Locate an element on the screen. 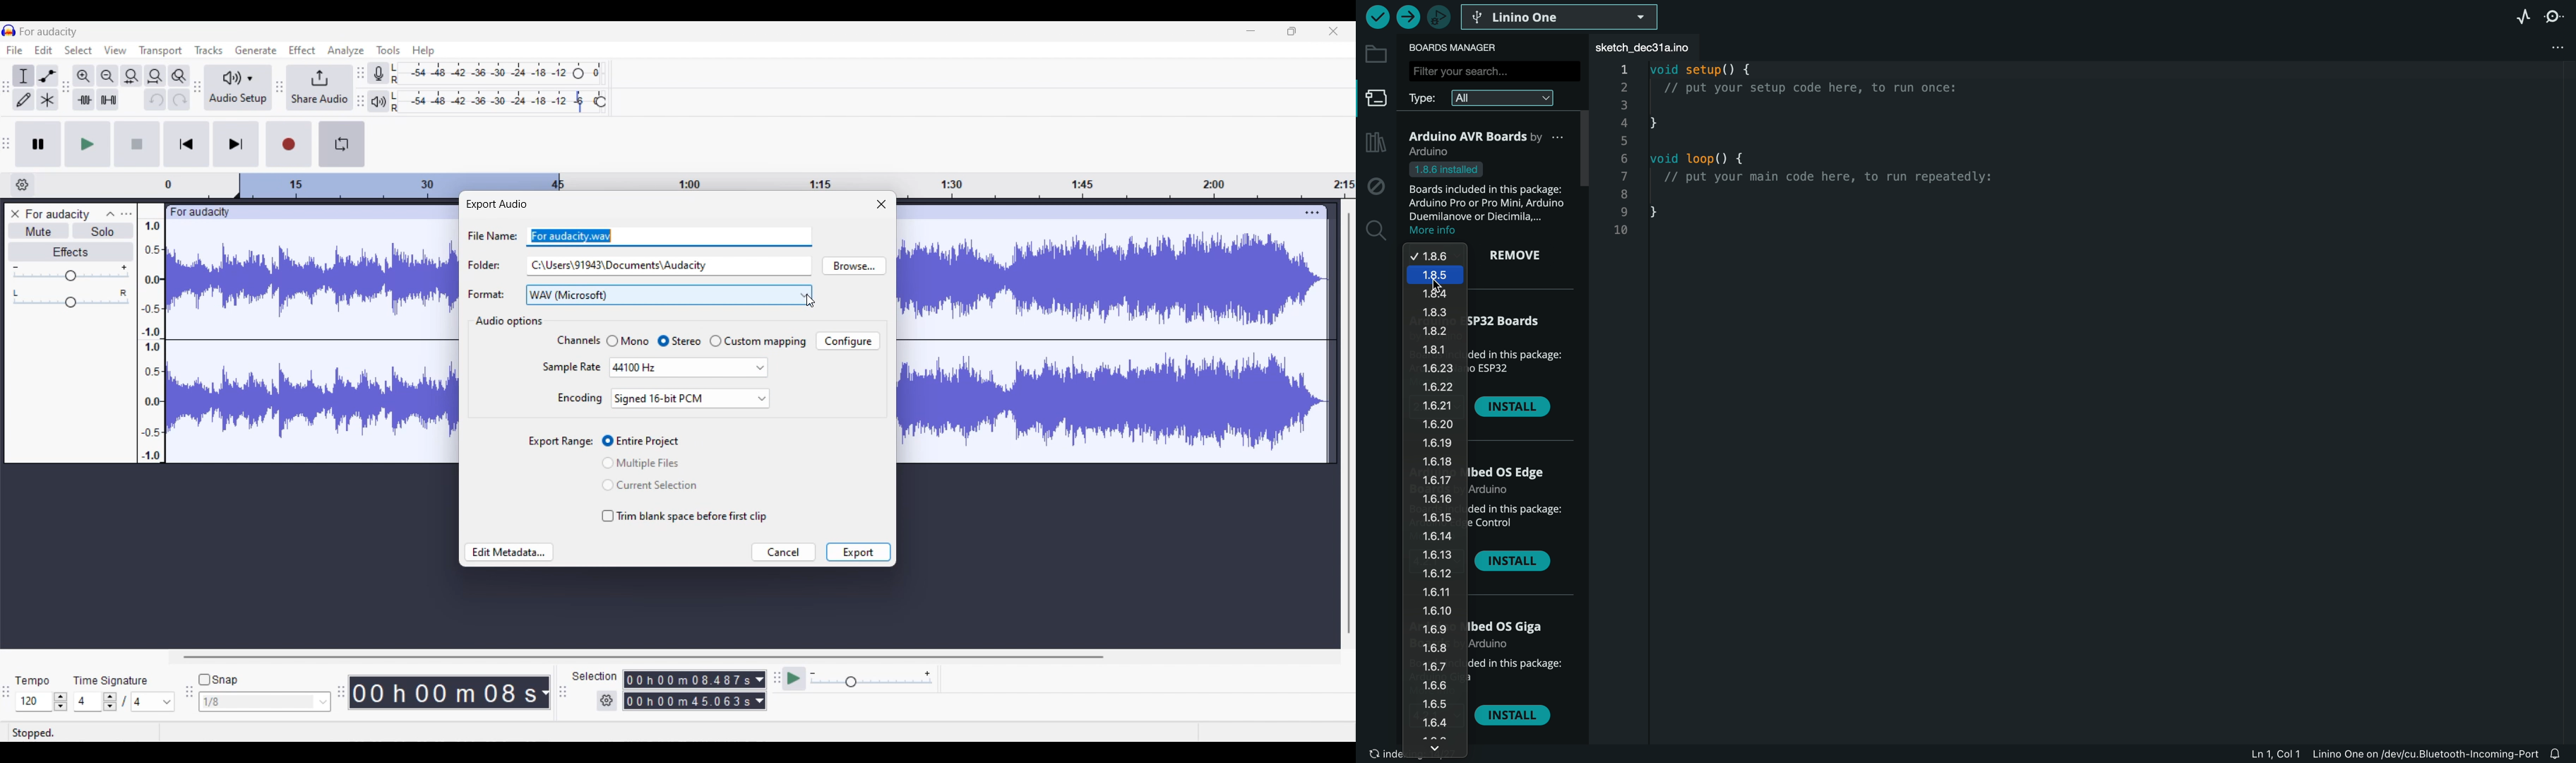 The width and height of the screenshot is (2576, 784). Toggle for snap is located at coordinates (218, 680).